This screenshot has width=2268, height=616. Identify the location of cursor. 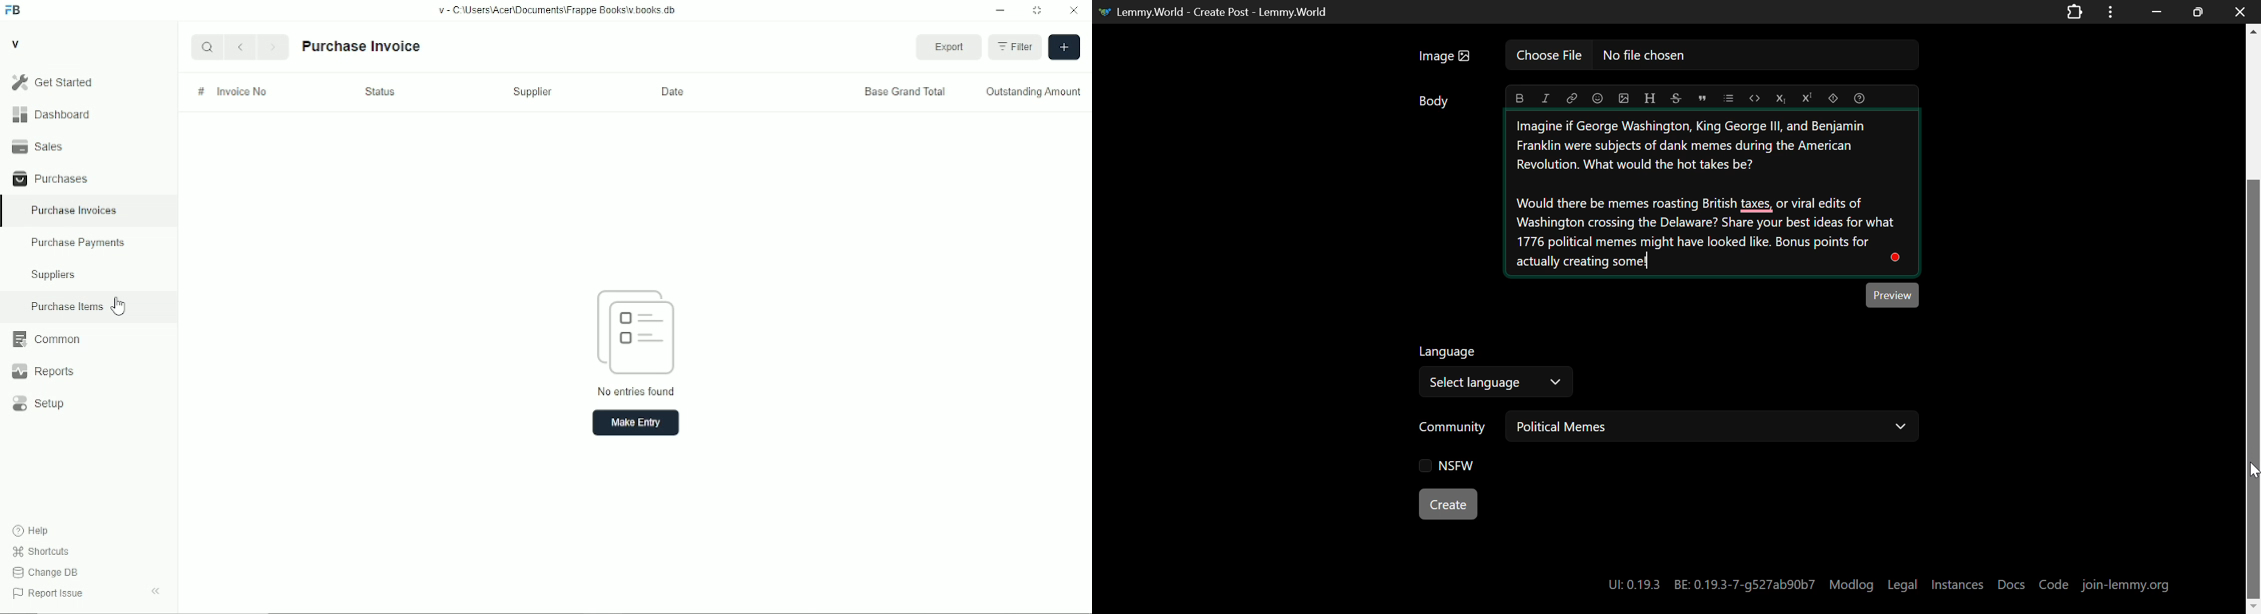
(120, 306).